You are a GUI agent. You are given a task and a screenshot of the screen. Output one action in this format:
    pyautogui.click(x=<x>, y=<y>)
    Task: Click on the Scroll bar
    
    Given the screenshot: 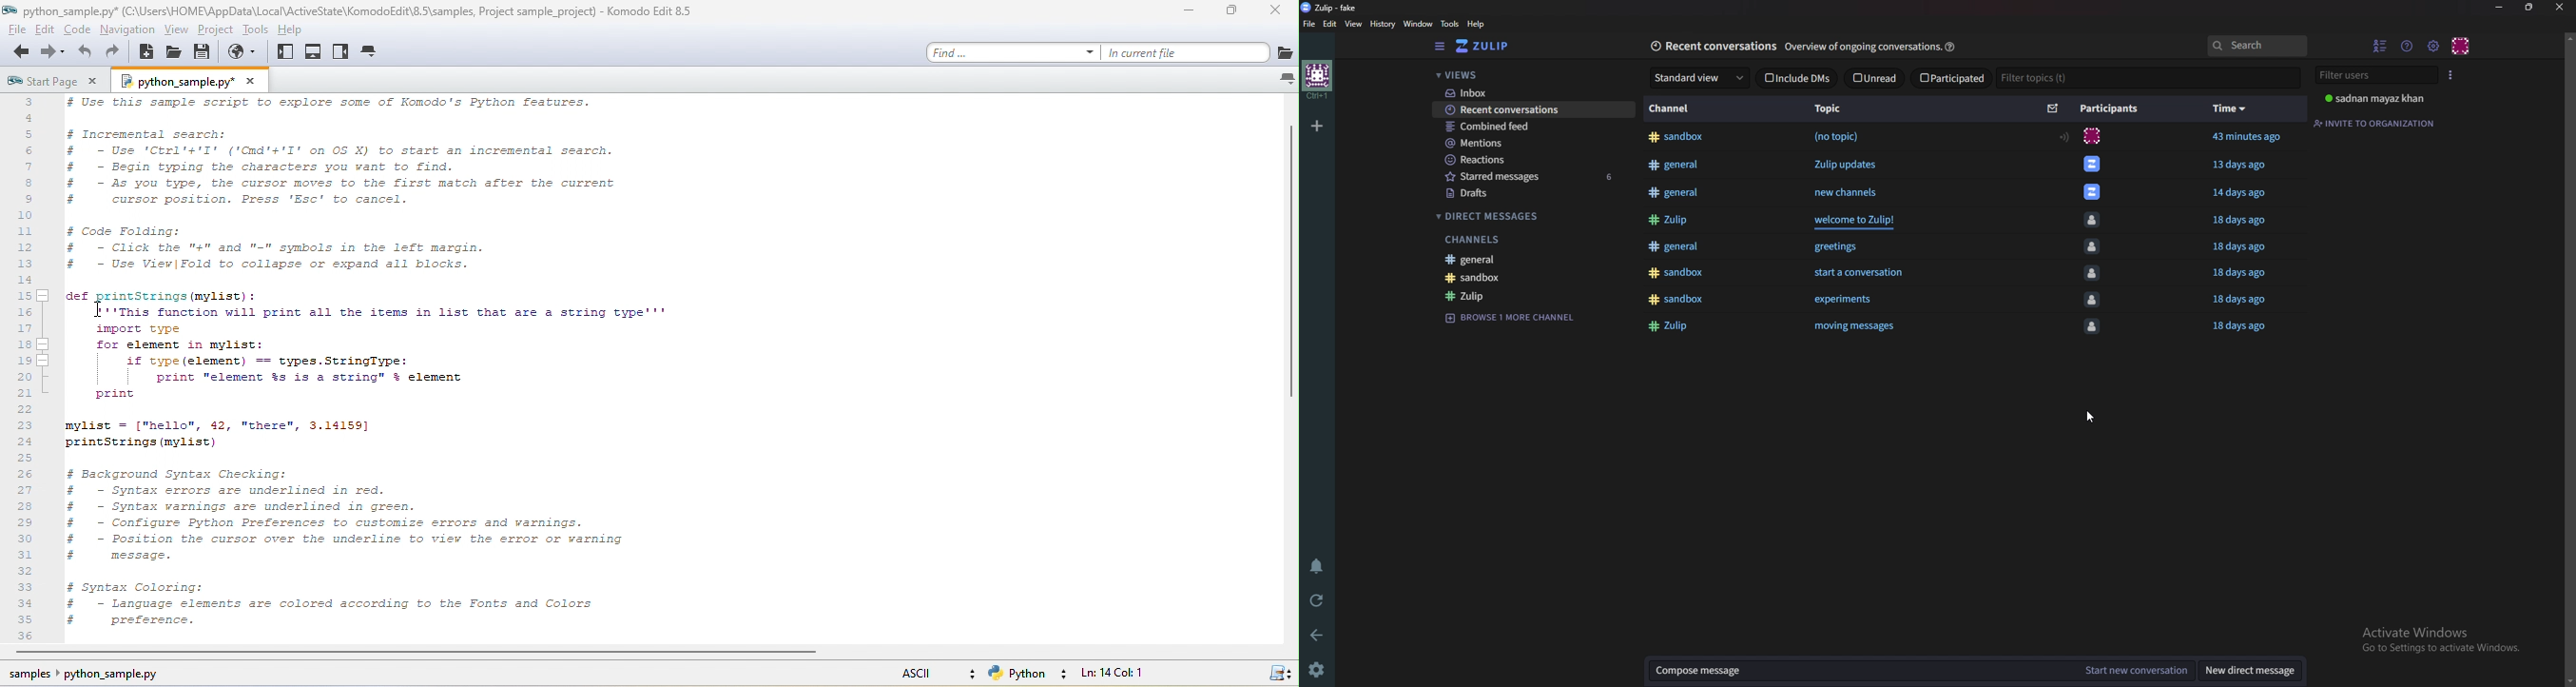 What is the action you would take?
    pyautogui.click(x=2570, y=357)
    